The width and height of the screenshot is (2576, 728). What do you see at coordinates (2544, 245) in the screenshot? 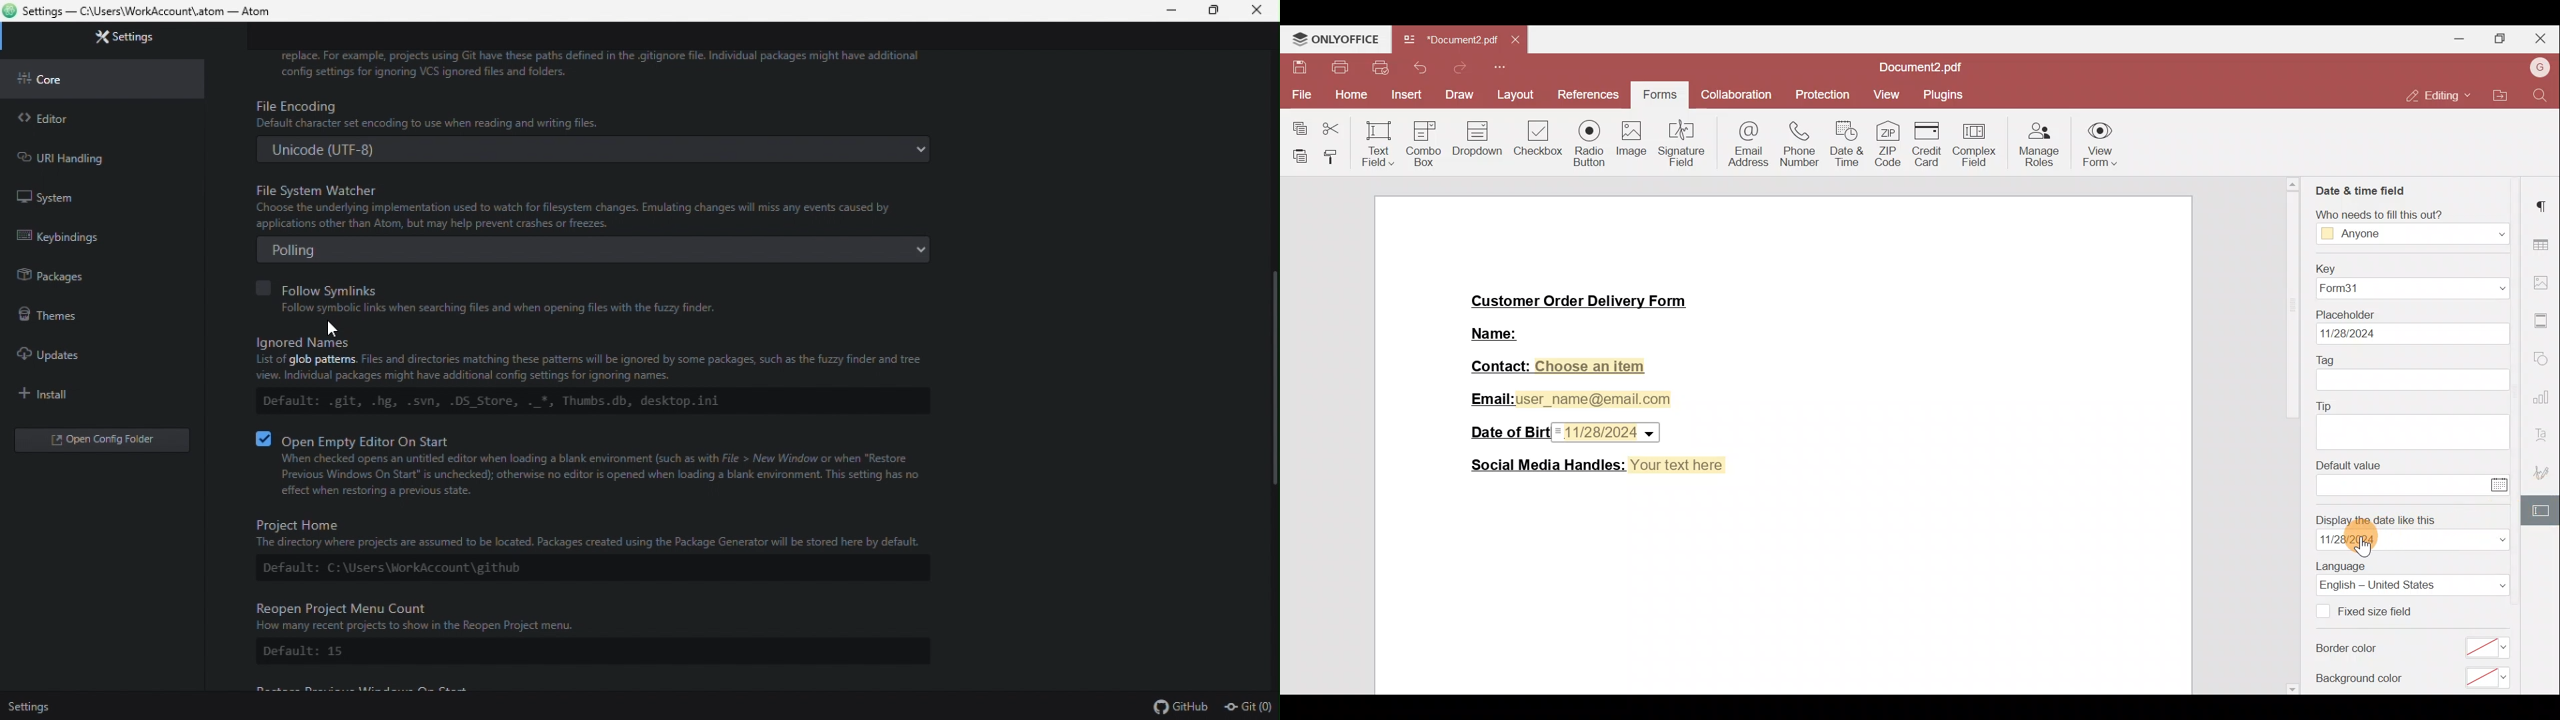
I see `Table settings` at bounding box center [2544, 245].